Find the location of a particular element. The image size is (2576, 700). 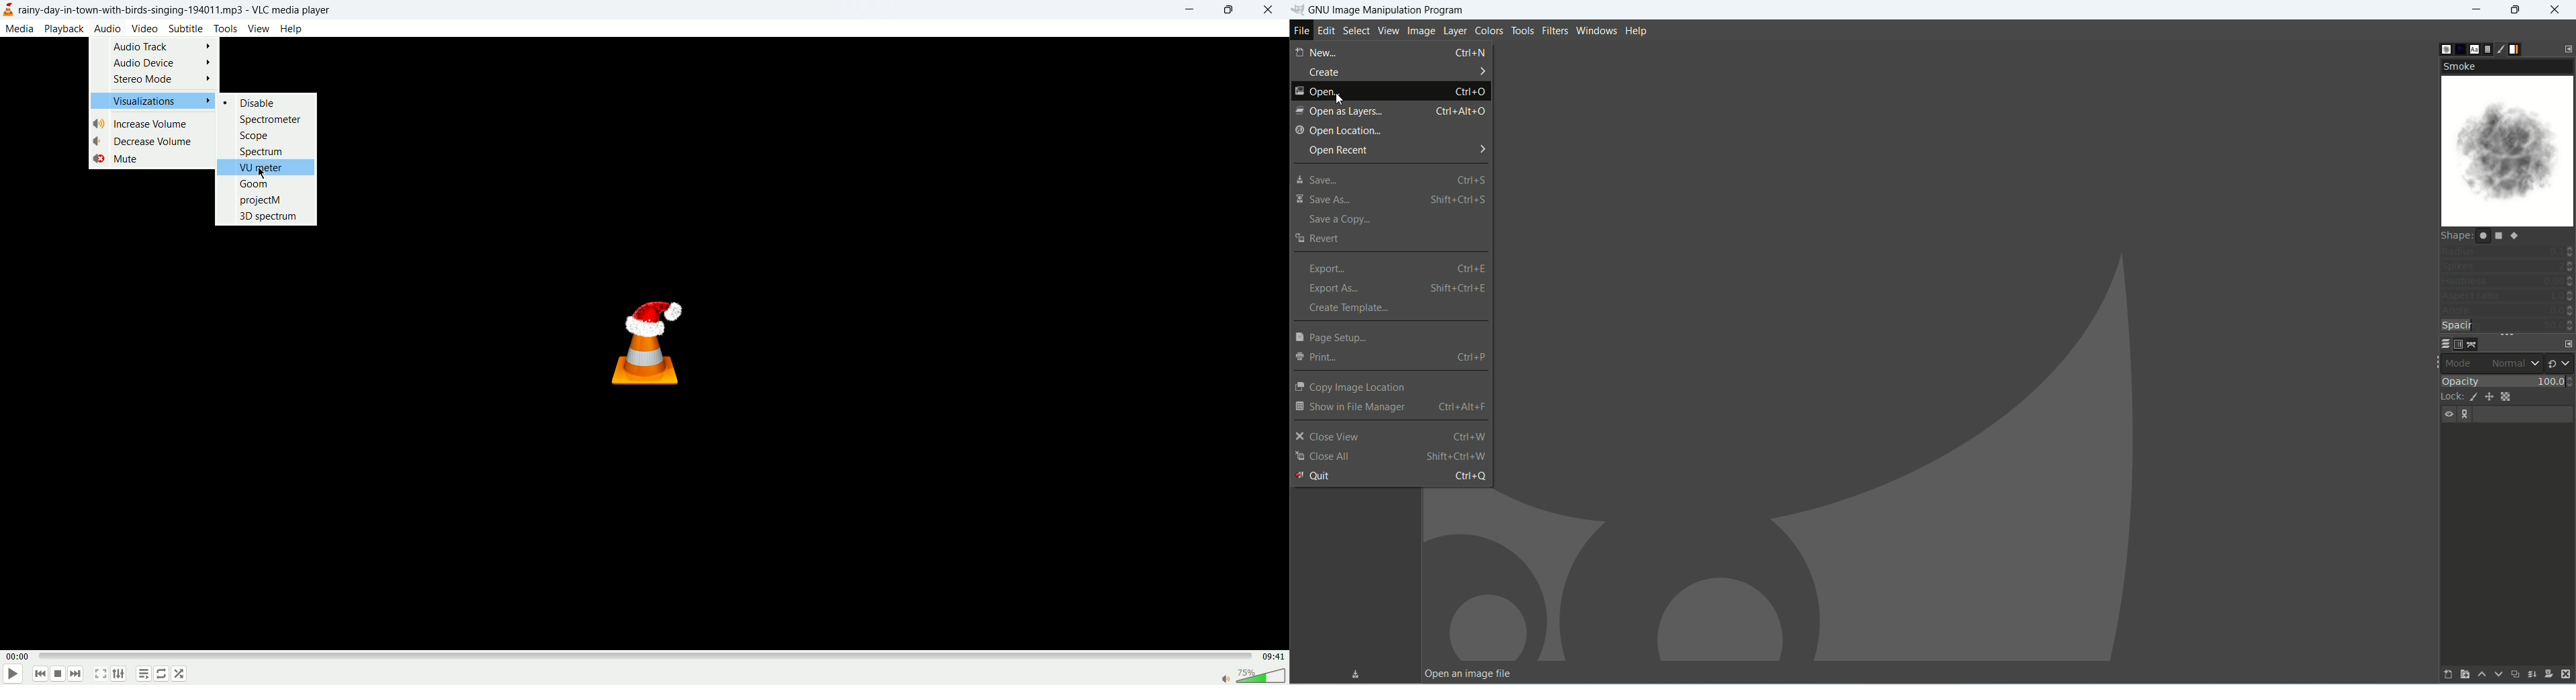

visibility is located at coordinates (2447, 414).